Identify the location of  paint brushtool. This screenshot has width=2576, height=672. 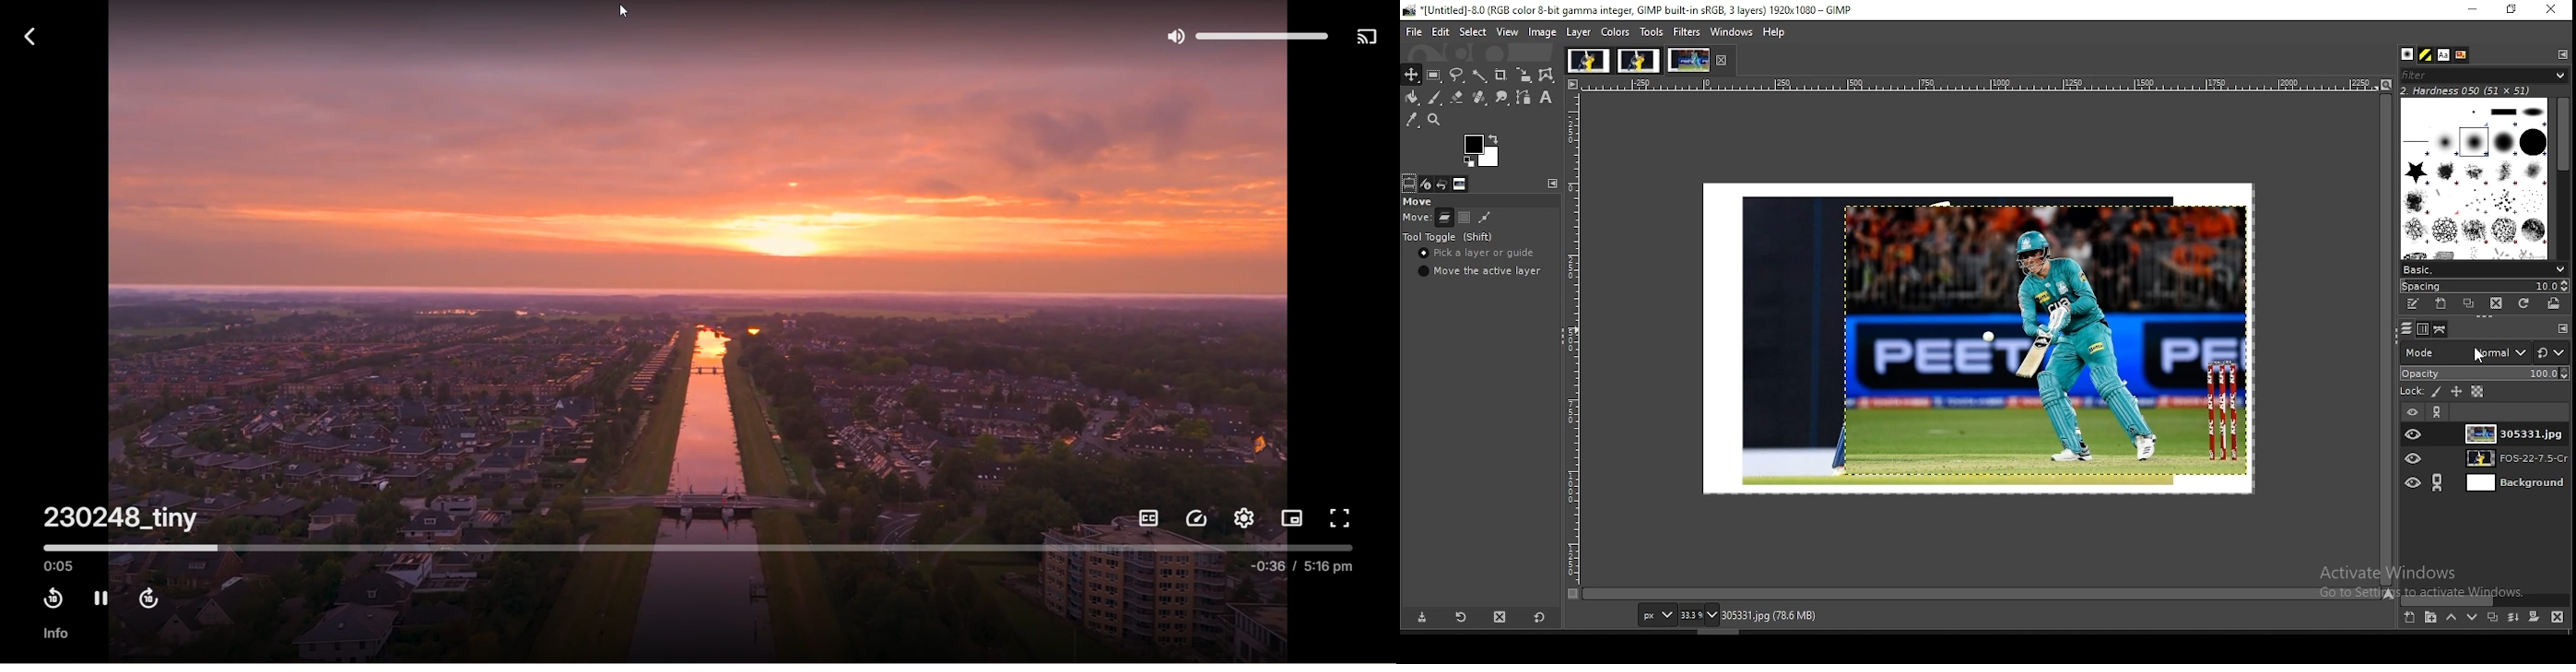
(1435, 97).